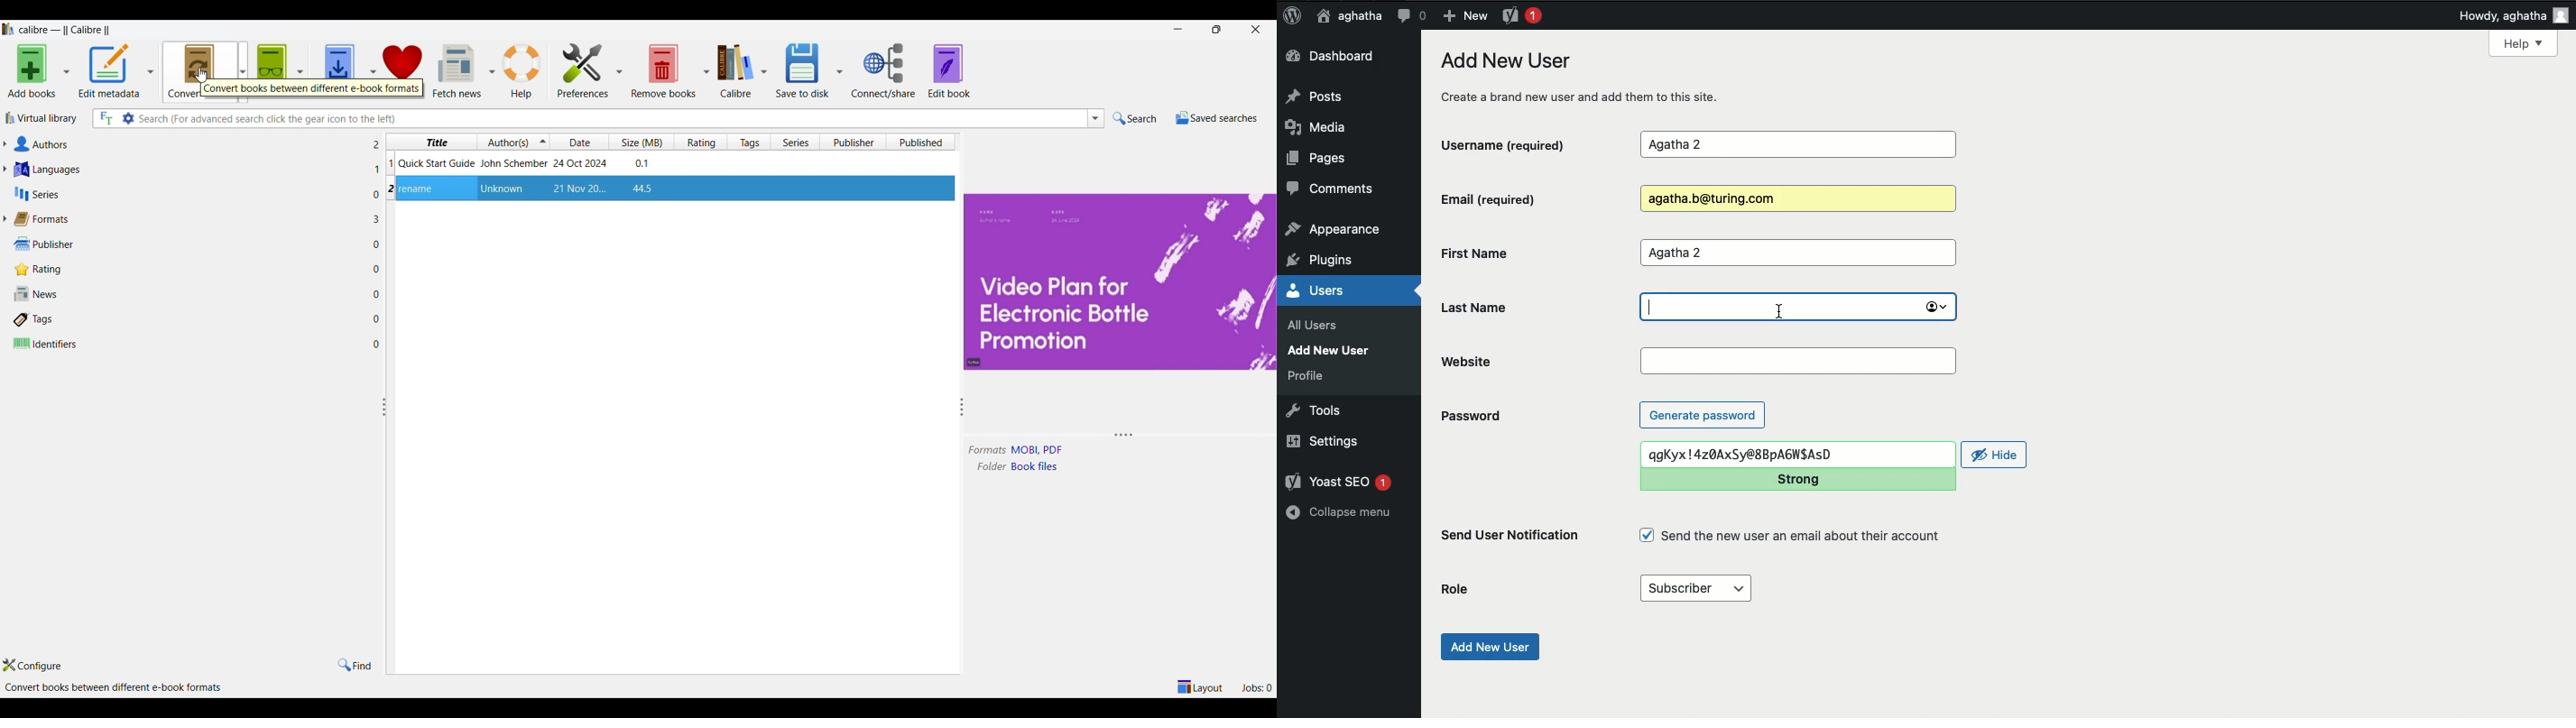  I want to click on Username (required), so click(1523, 143).